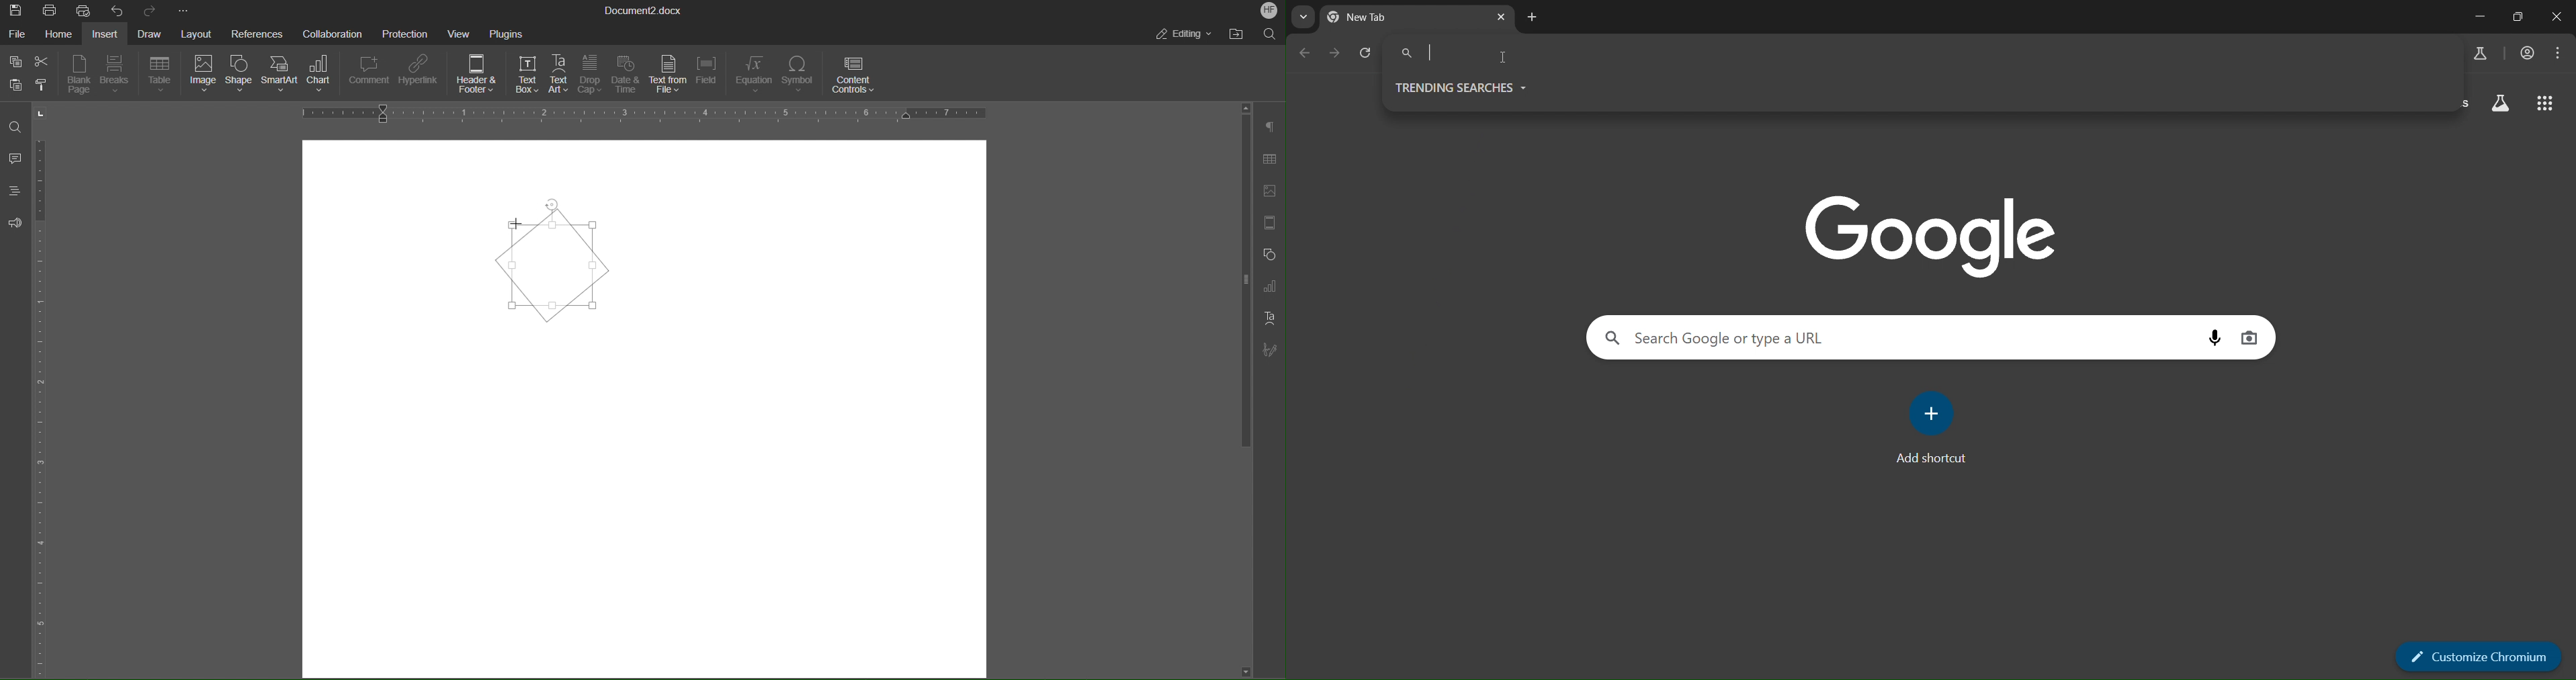 This screenshot has width=2576, height=700. Describe the element at coordinates (1267, 191) in the screenshot. I see `Insert Image` at that location.